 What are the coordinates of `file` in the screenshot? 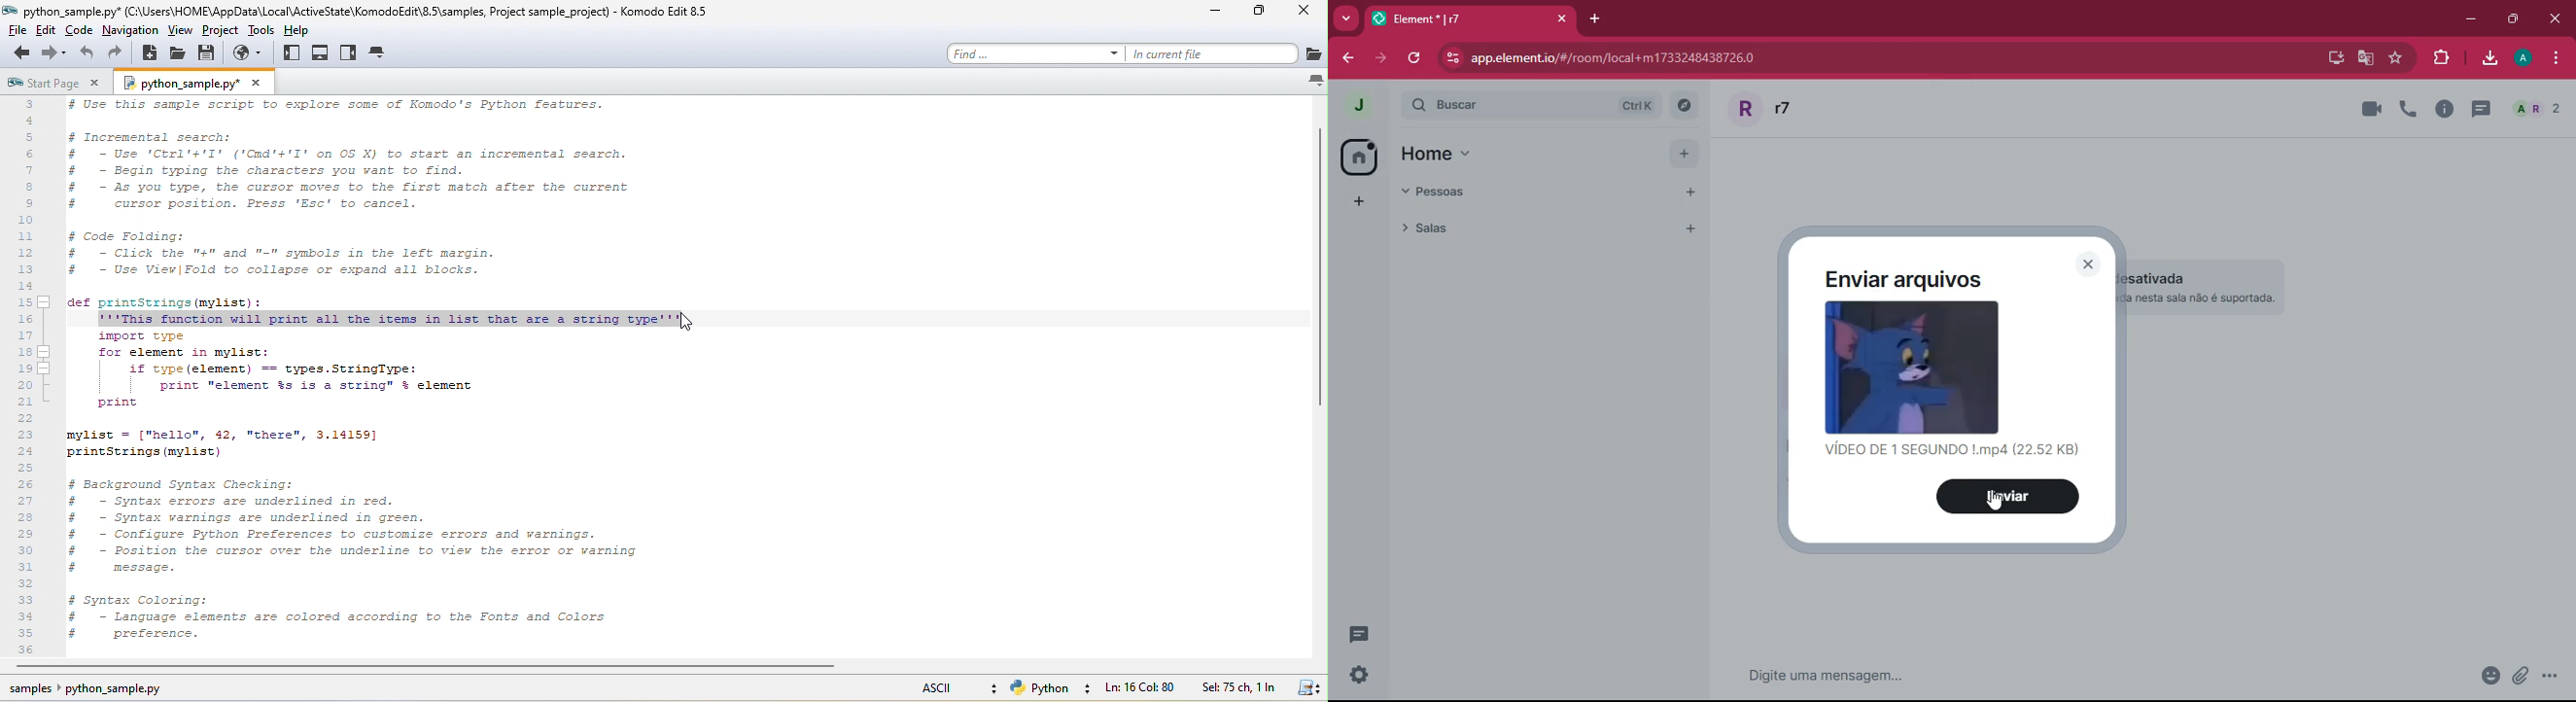 It's located at (17, 31).